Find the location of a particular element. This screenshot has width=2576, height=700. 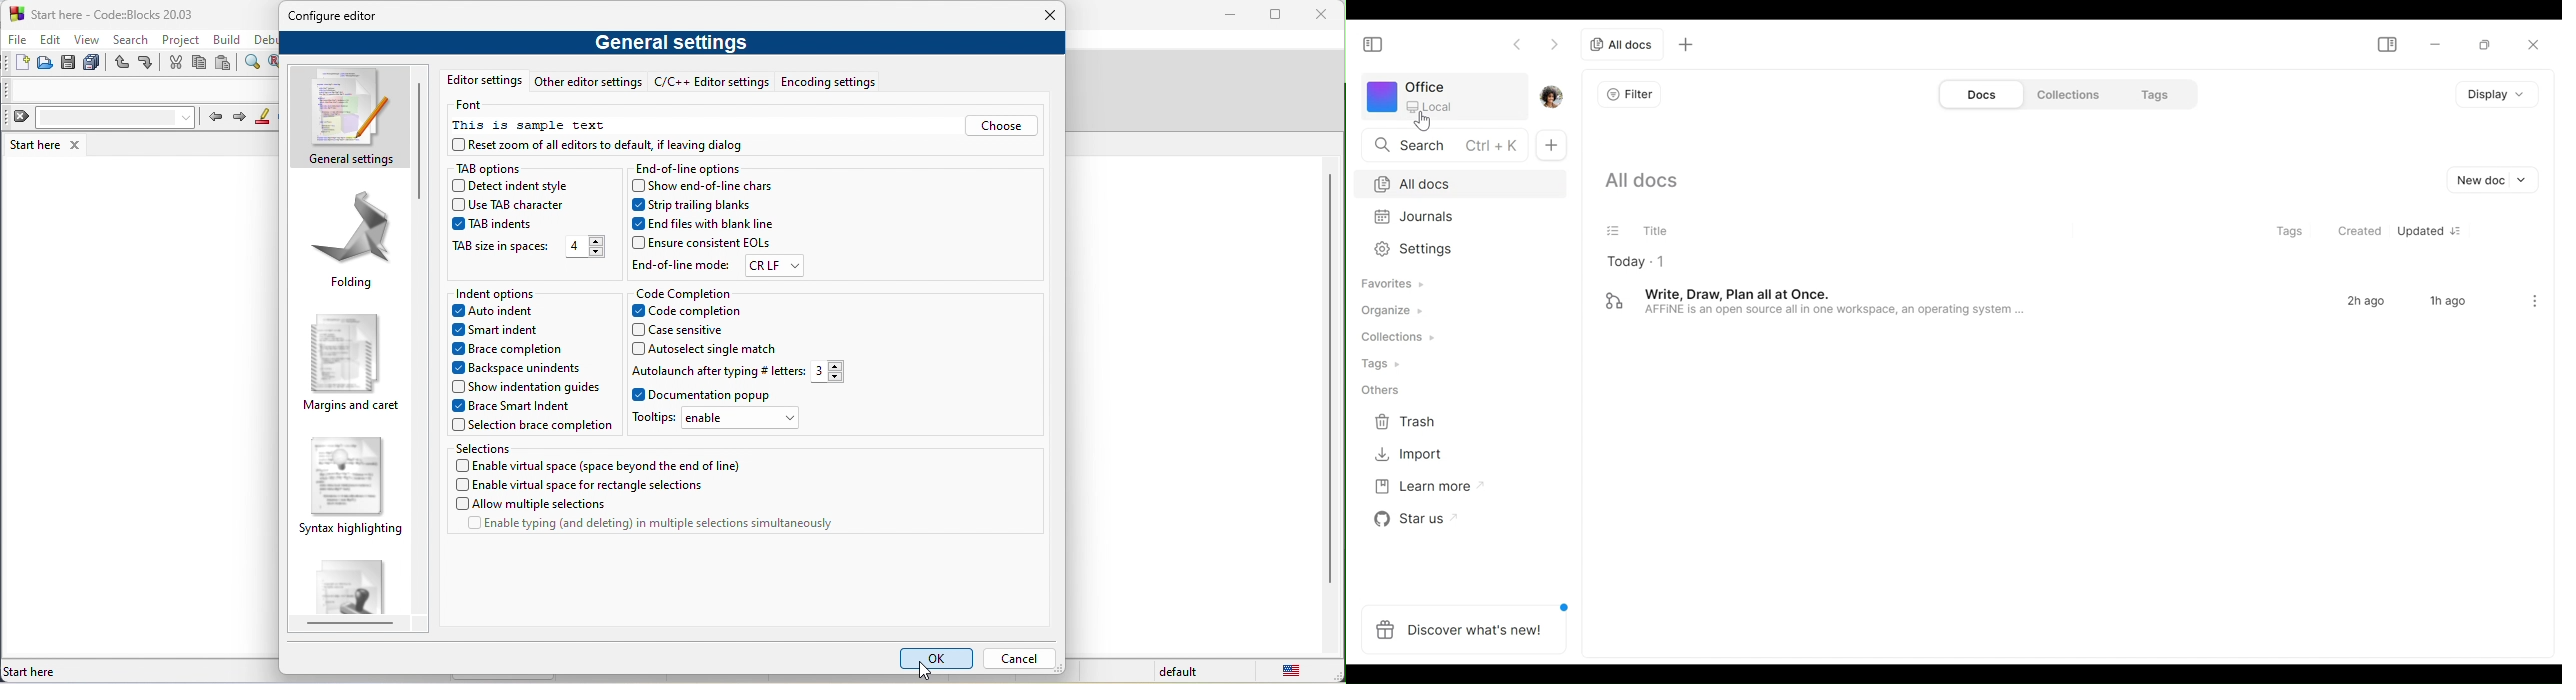

use tab character is located at coordinates (520, 205).